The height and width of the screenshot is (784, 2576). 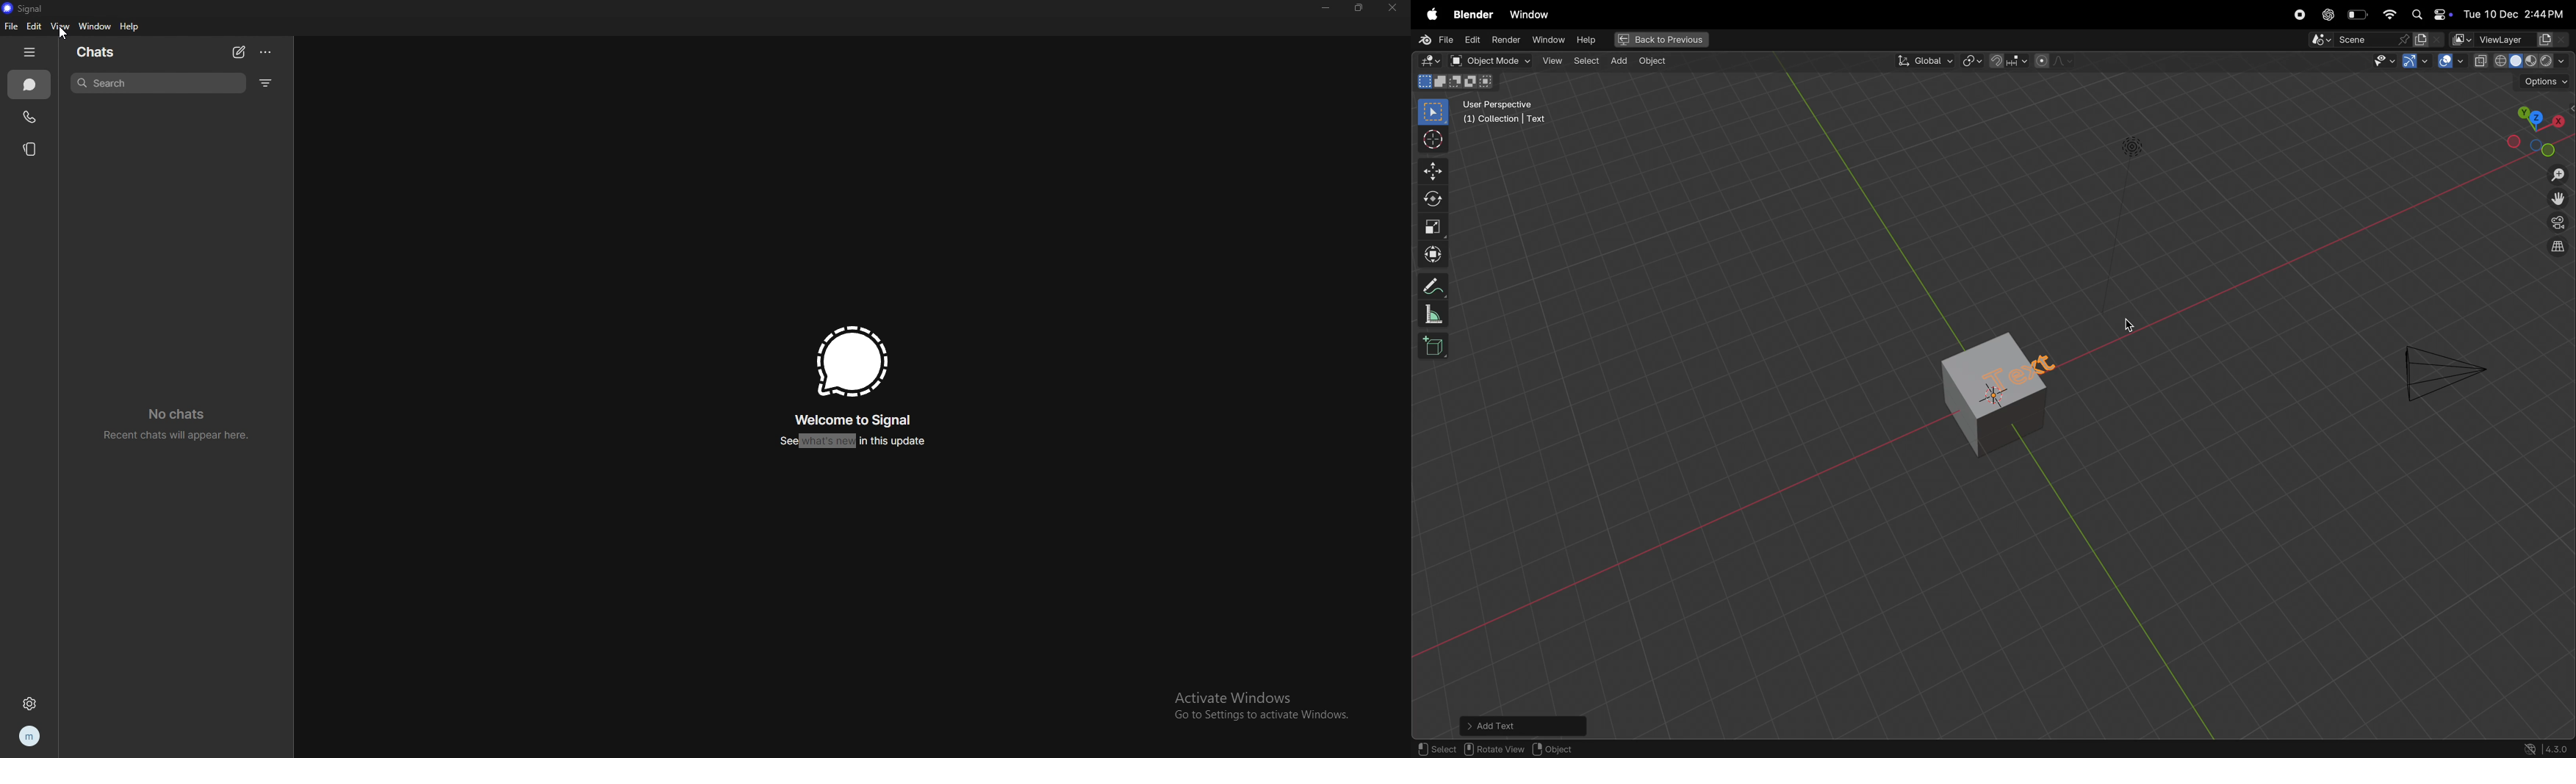 I want to click on Back previous, so click(x=1662, y=40).